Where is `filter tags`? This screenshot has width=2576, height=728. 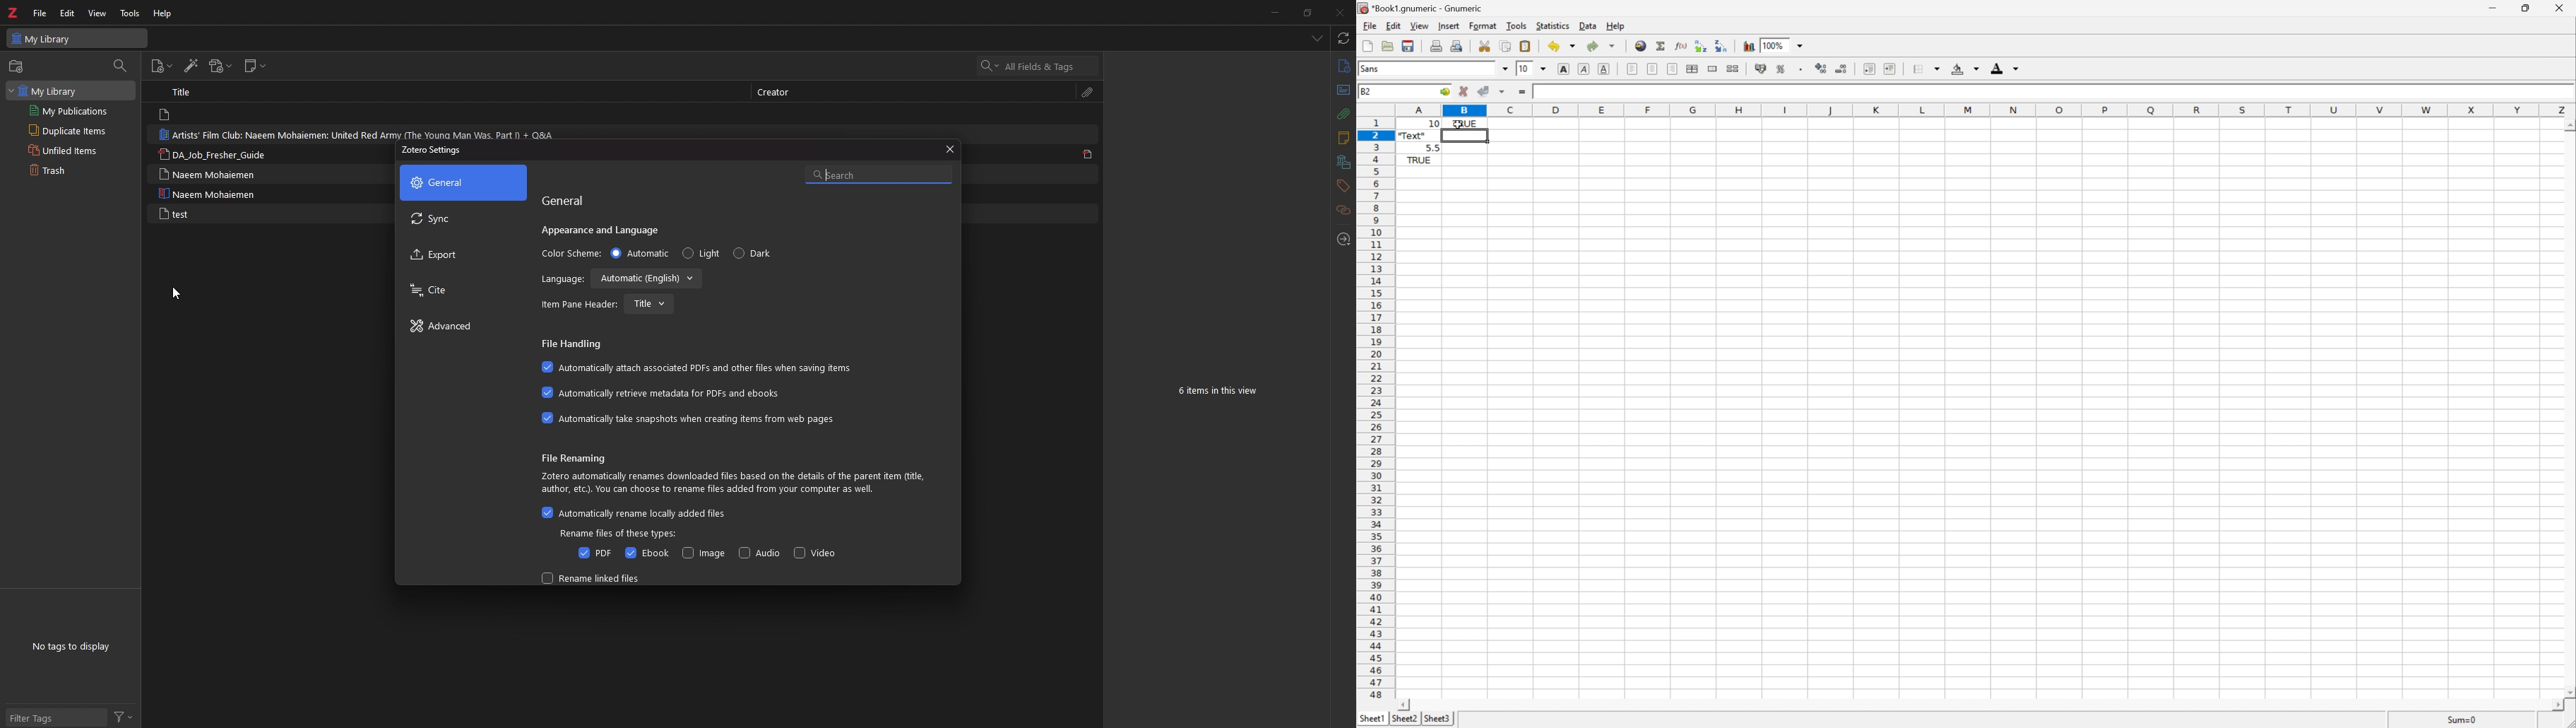 filter tags is located at coordinates (55, 717).